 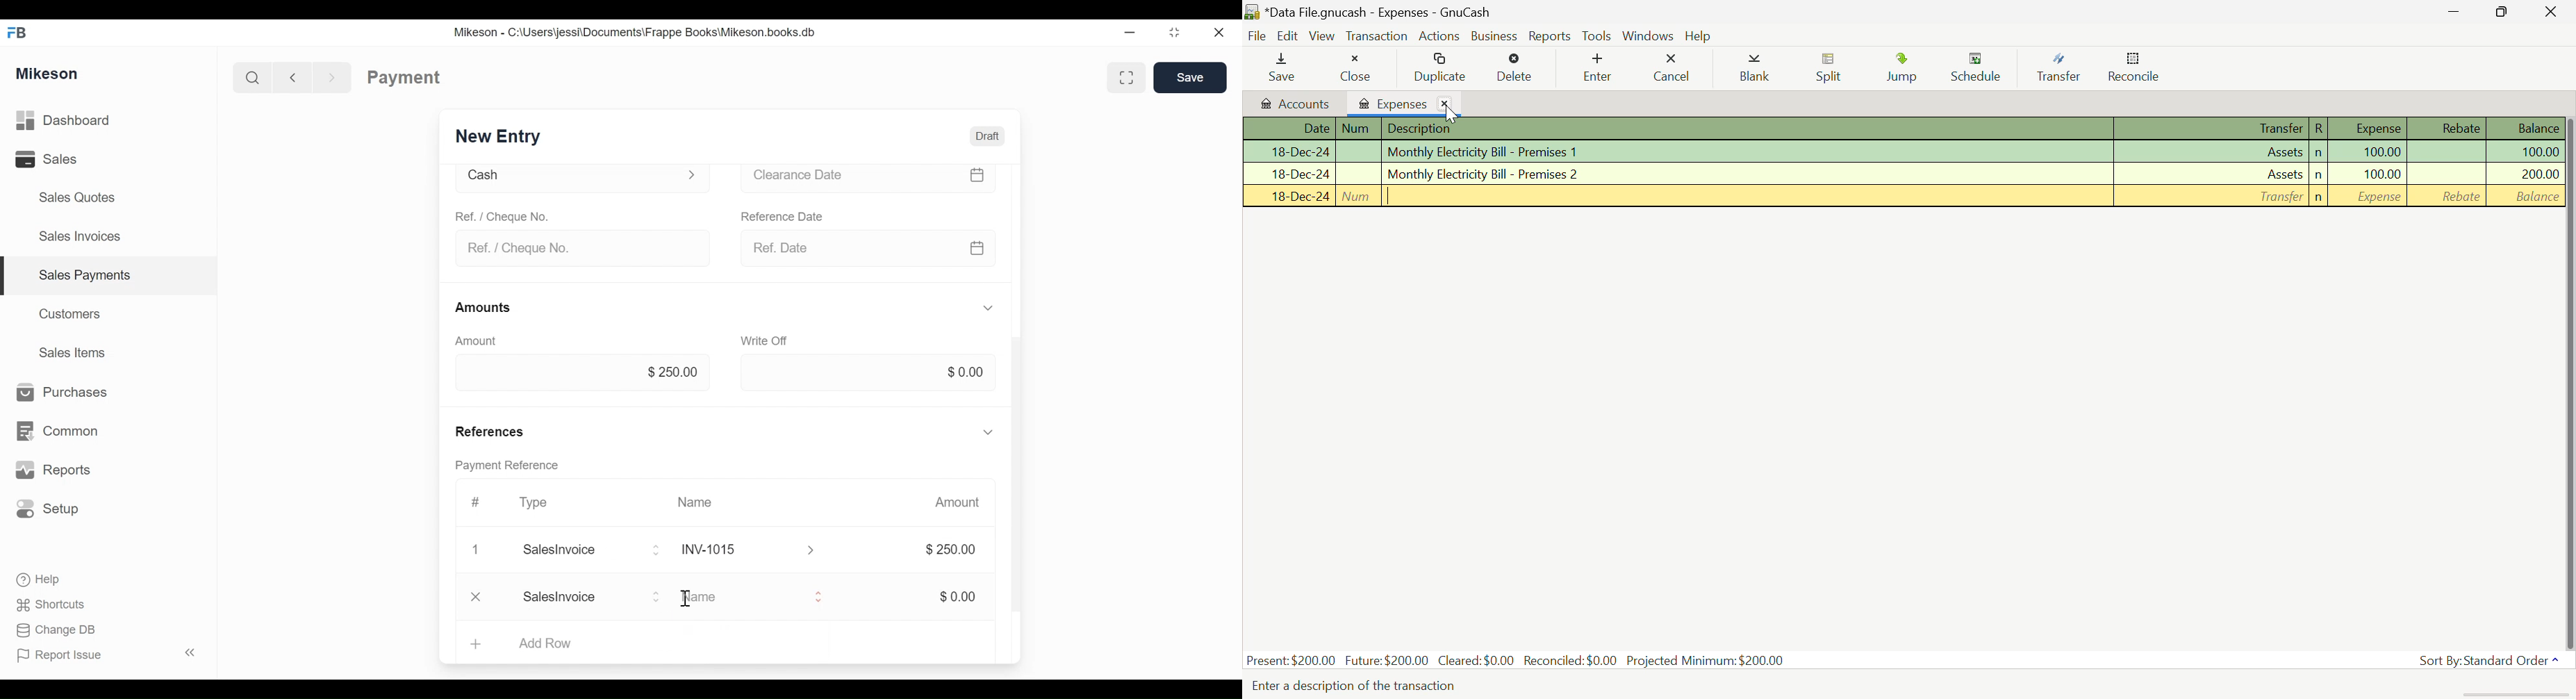 I want to click on $250.00, so click(x=674, y=373).